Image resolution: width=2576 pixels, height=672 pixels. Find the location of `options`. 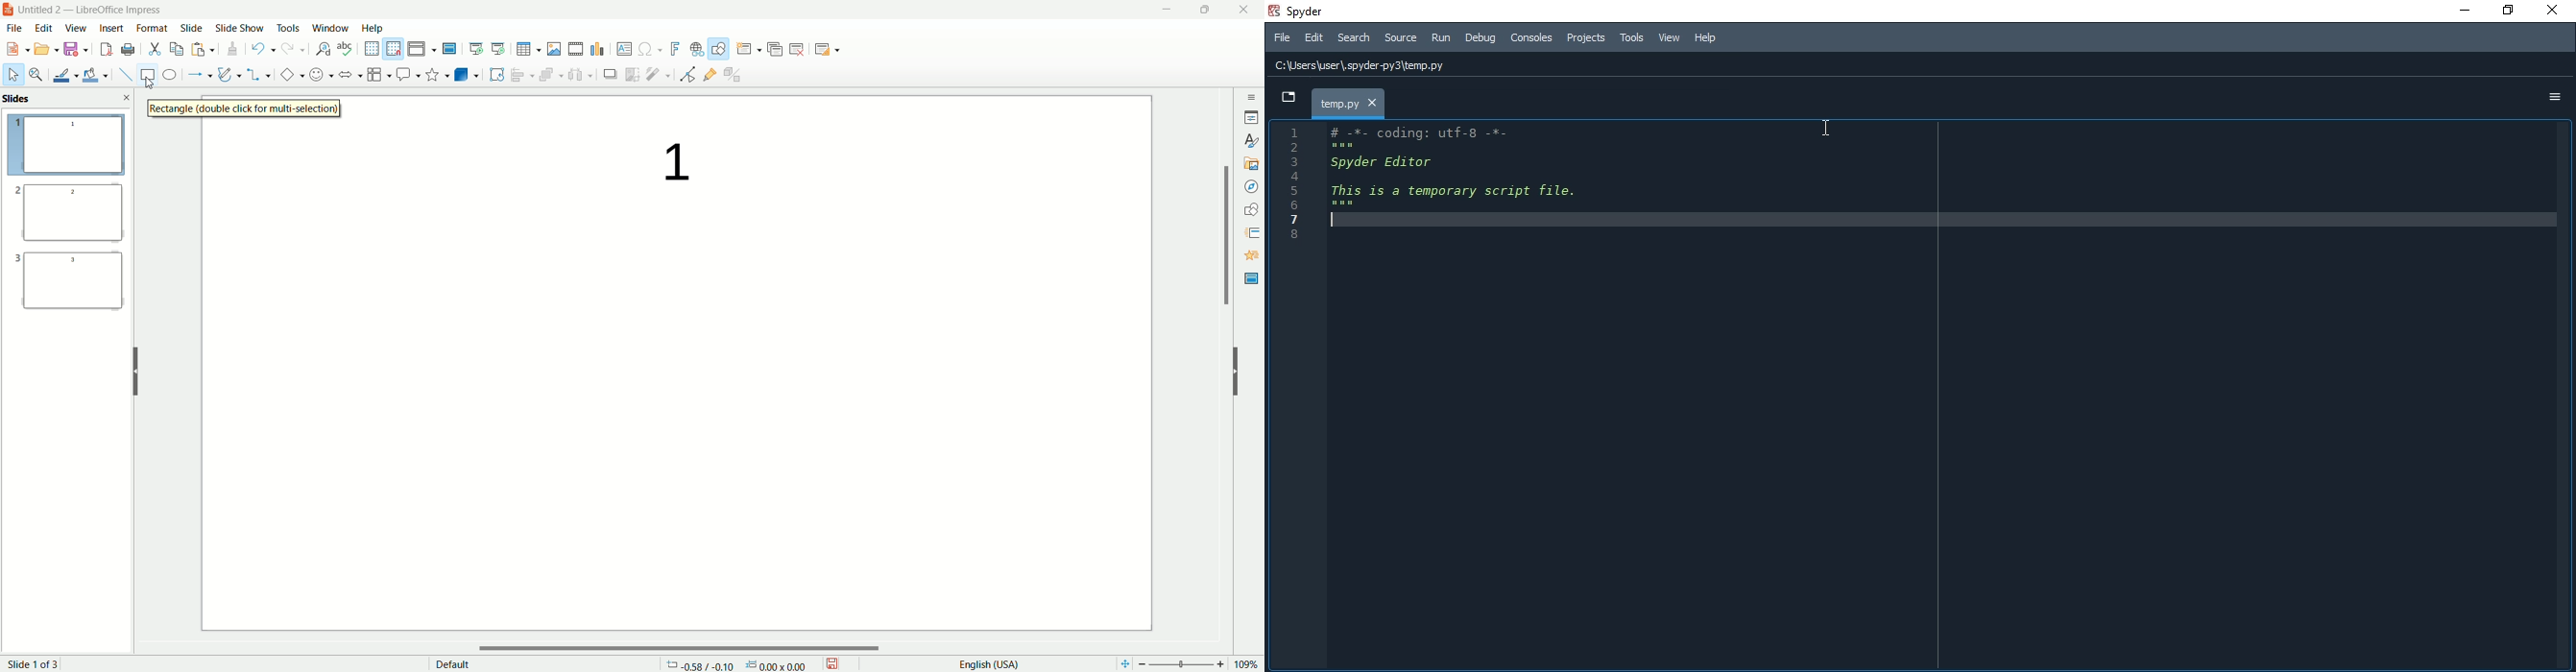

options is located at coordinates (2555, 96).